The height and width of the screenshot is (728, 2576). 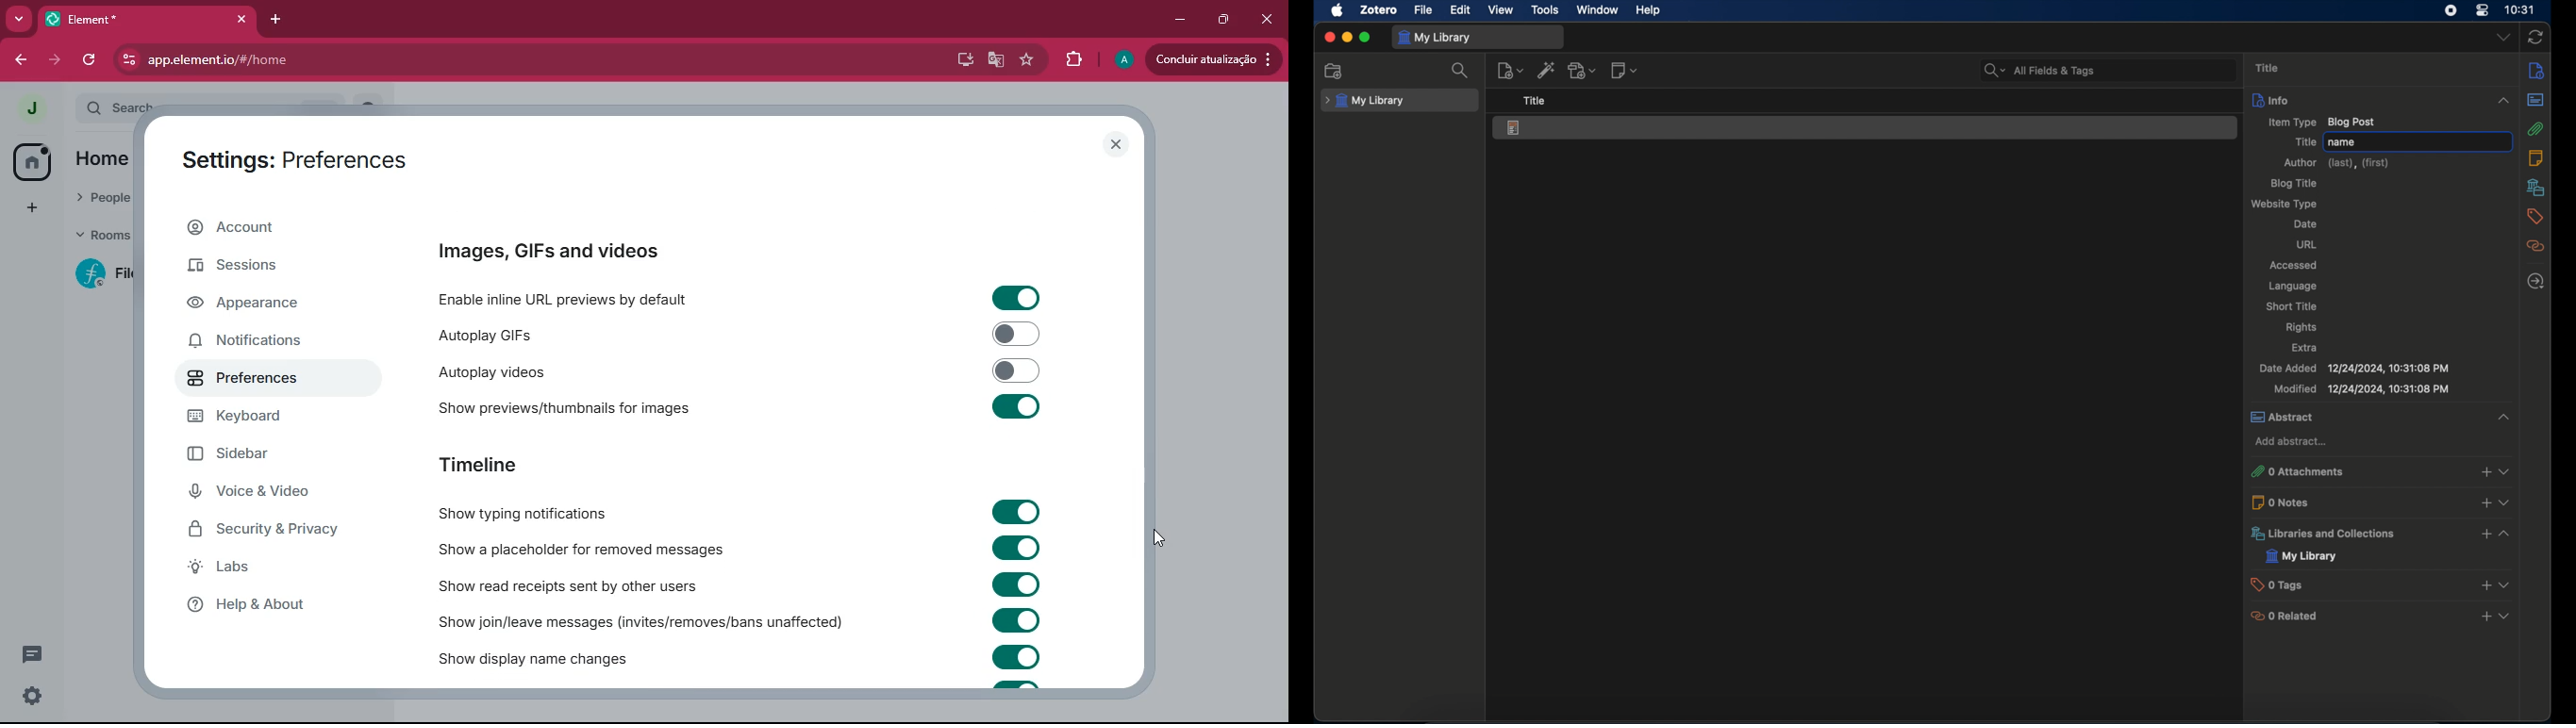 What do you see at coordinates (285, 605) in the screenshot?
I see `help & about` at bounding box center [285, 605].